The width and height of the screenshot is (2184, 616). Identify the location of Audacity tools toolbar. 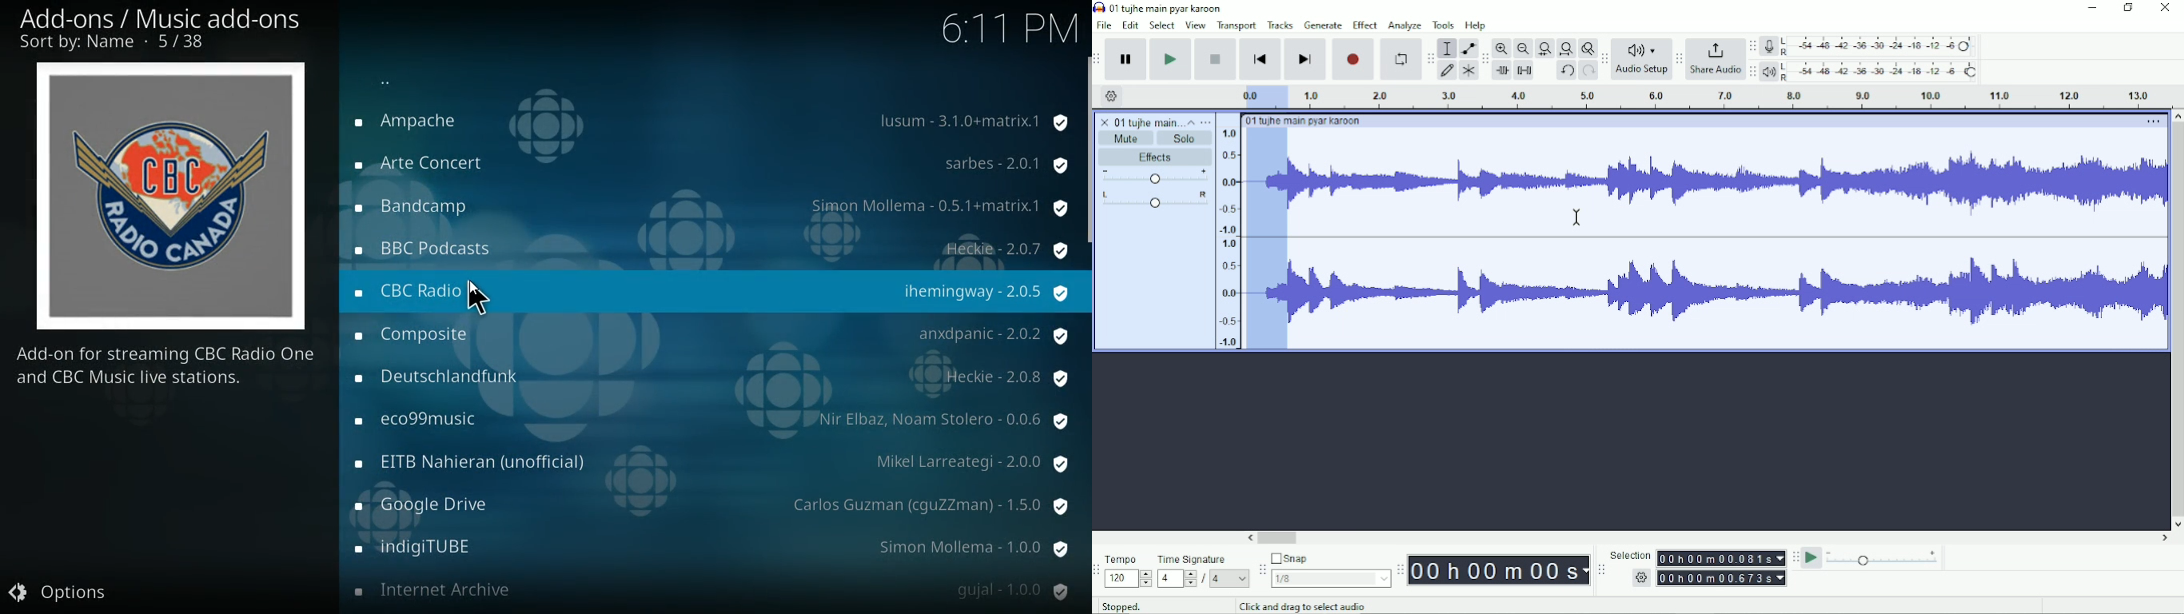
(1430, 55).